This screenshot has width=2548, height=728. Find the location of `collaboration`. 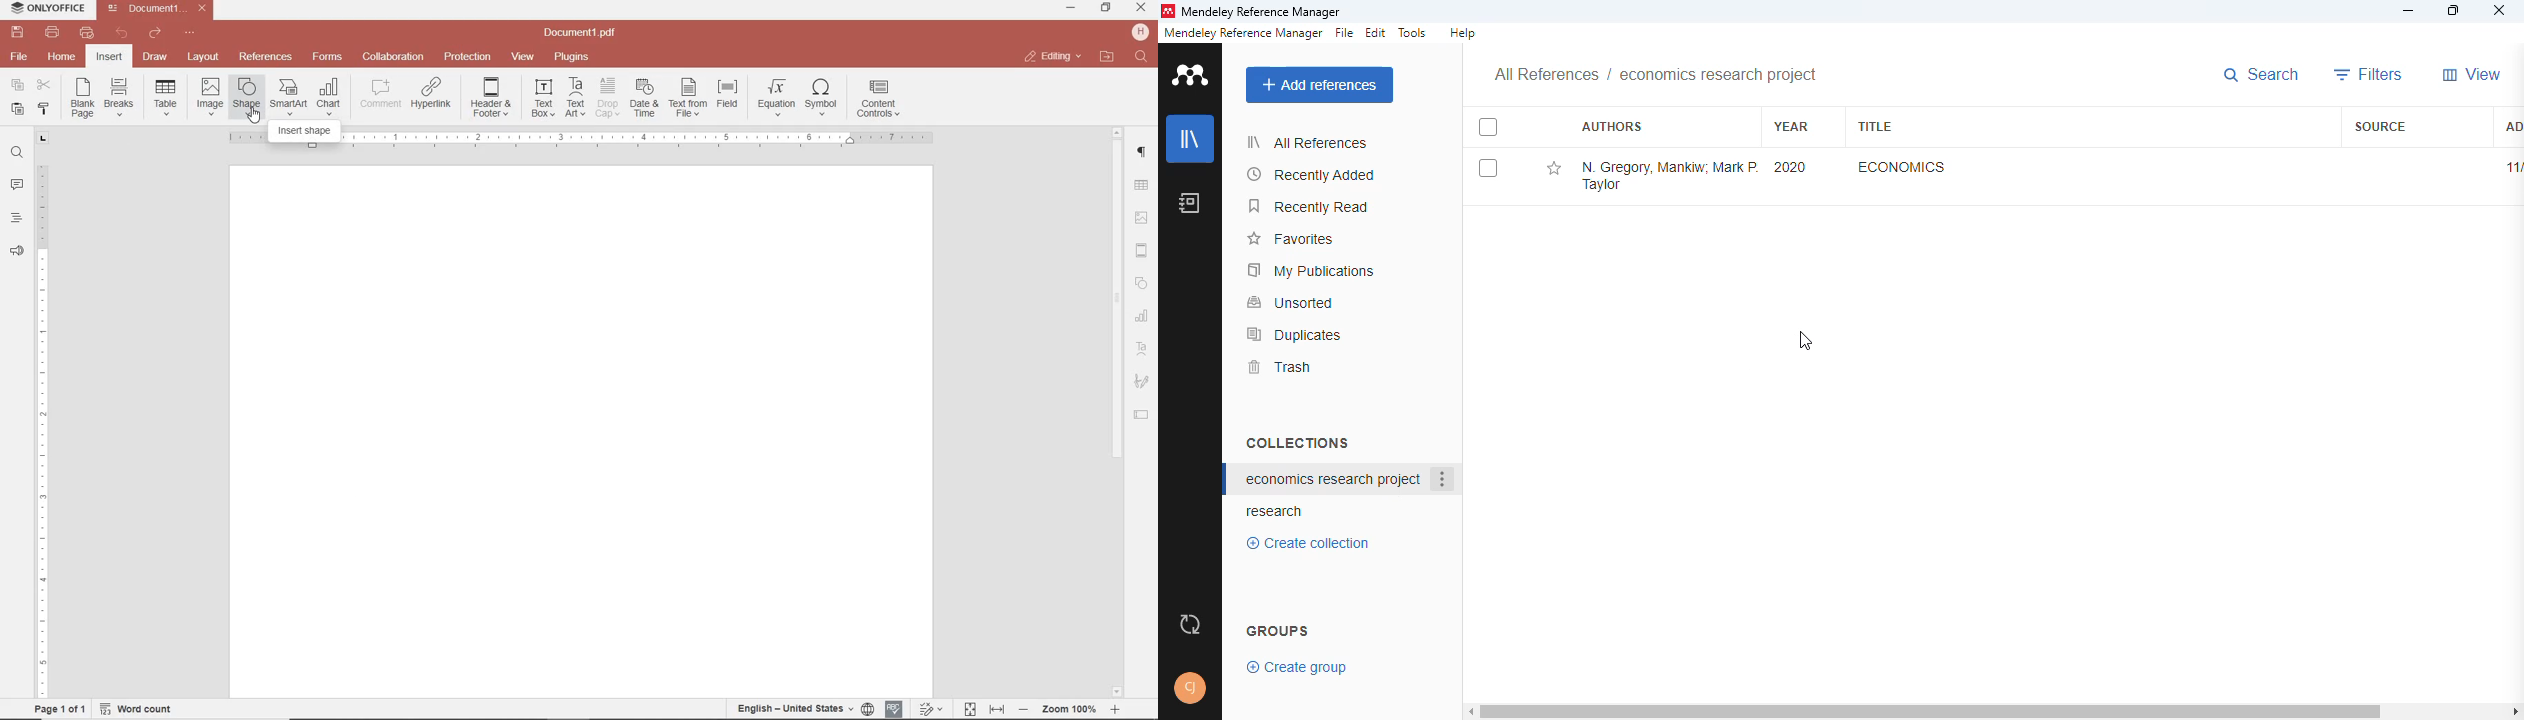

collaboration is located at coordinates (393, 57).